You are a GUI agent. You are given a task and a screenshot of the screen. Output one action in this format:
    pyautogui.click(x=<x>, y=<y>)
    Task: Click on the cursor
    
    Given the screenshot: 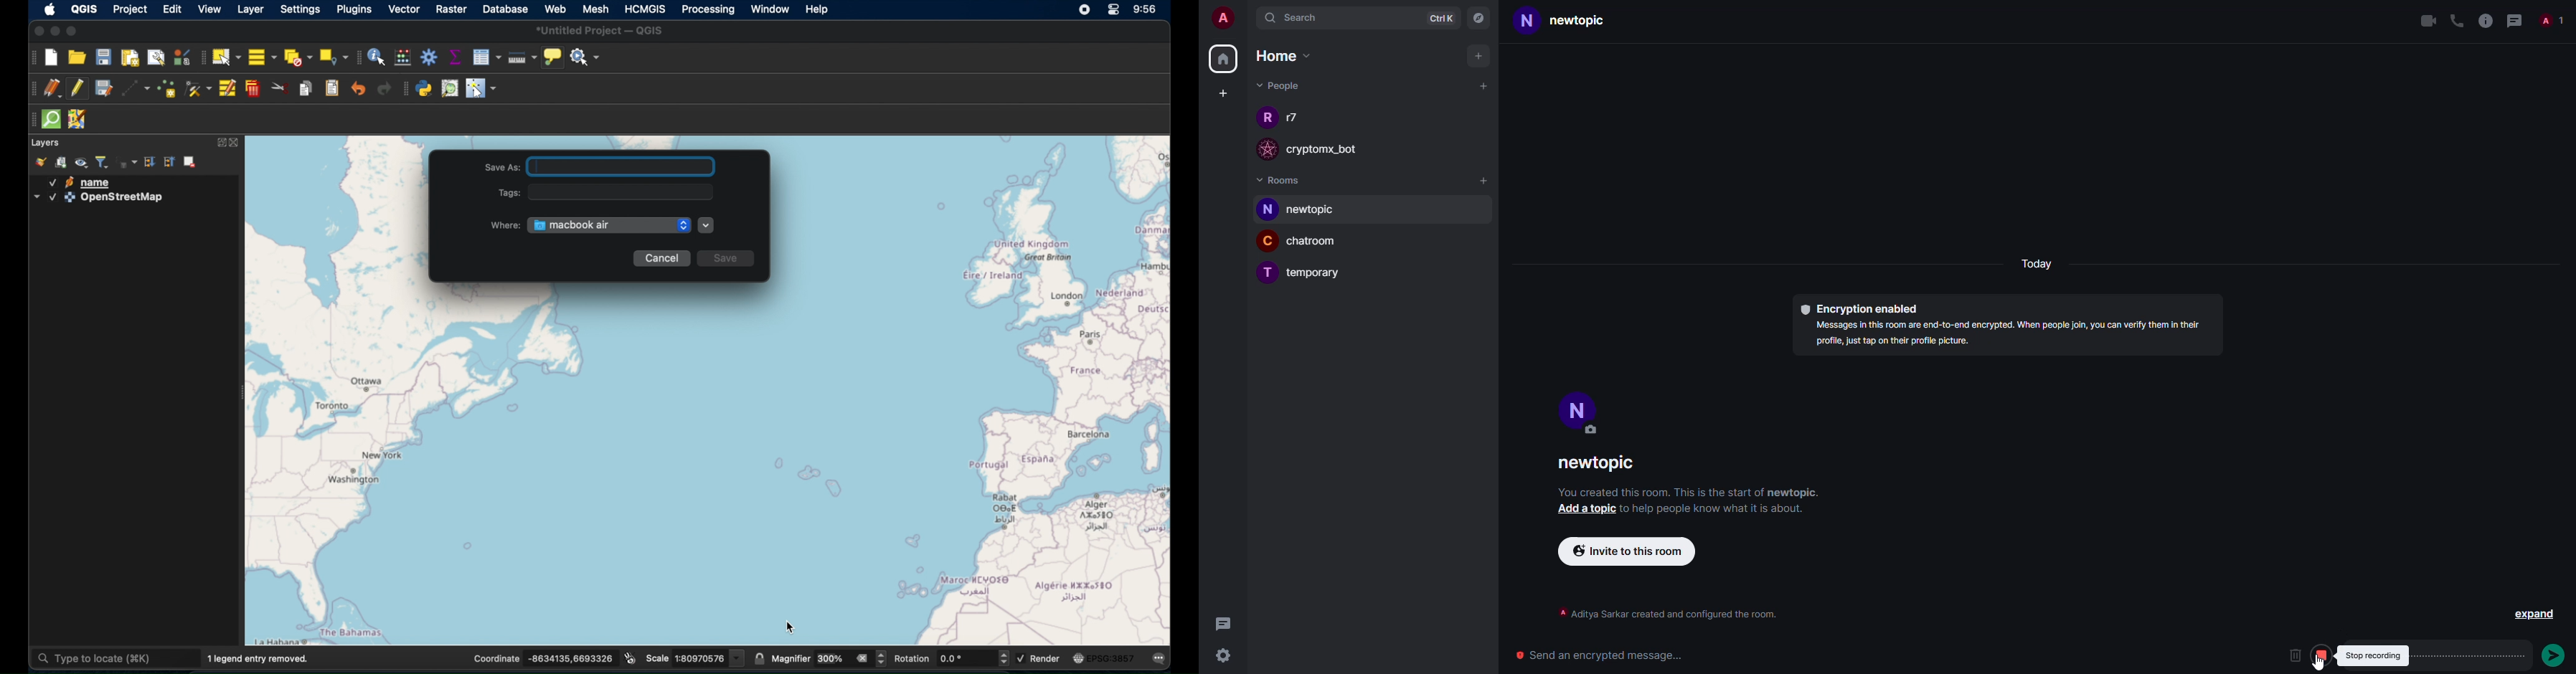 What is the action you would take?
    pyautogui.click(x=2319, y=662)
    